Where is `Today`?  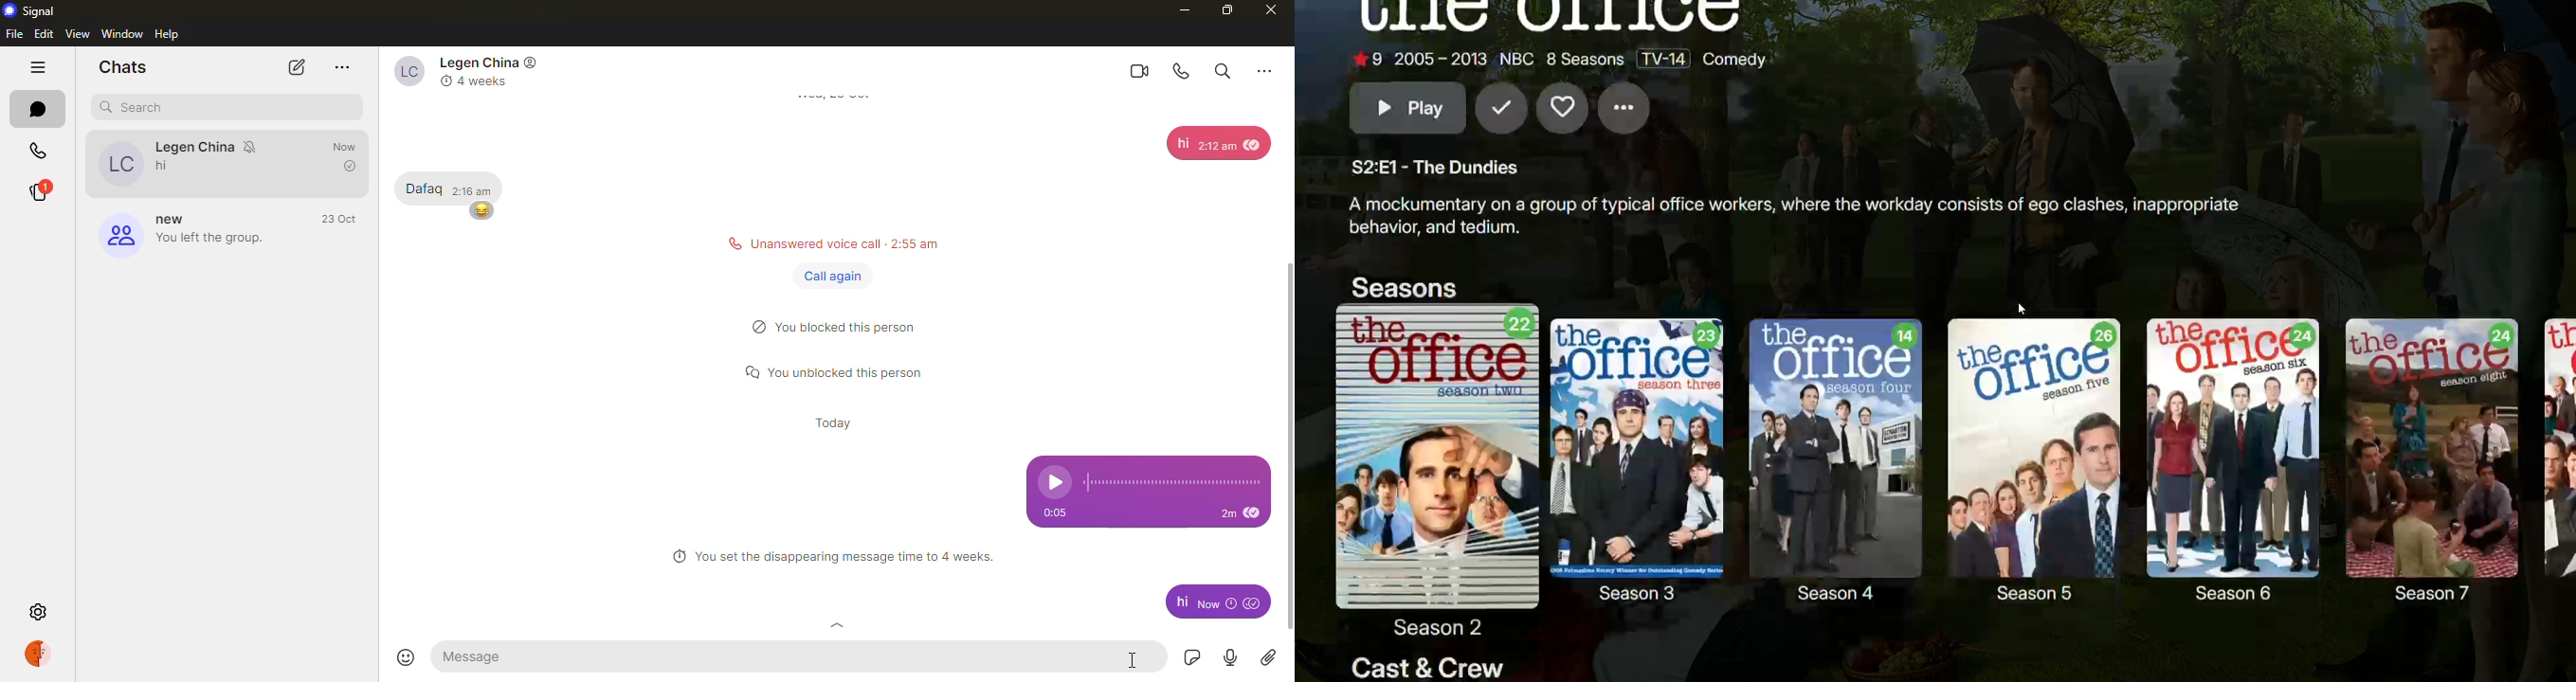 Today is located at coordinates (834, 422).